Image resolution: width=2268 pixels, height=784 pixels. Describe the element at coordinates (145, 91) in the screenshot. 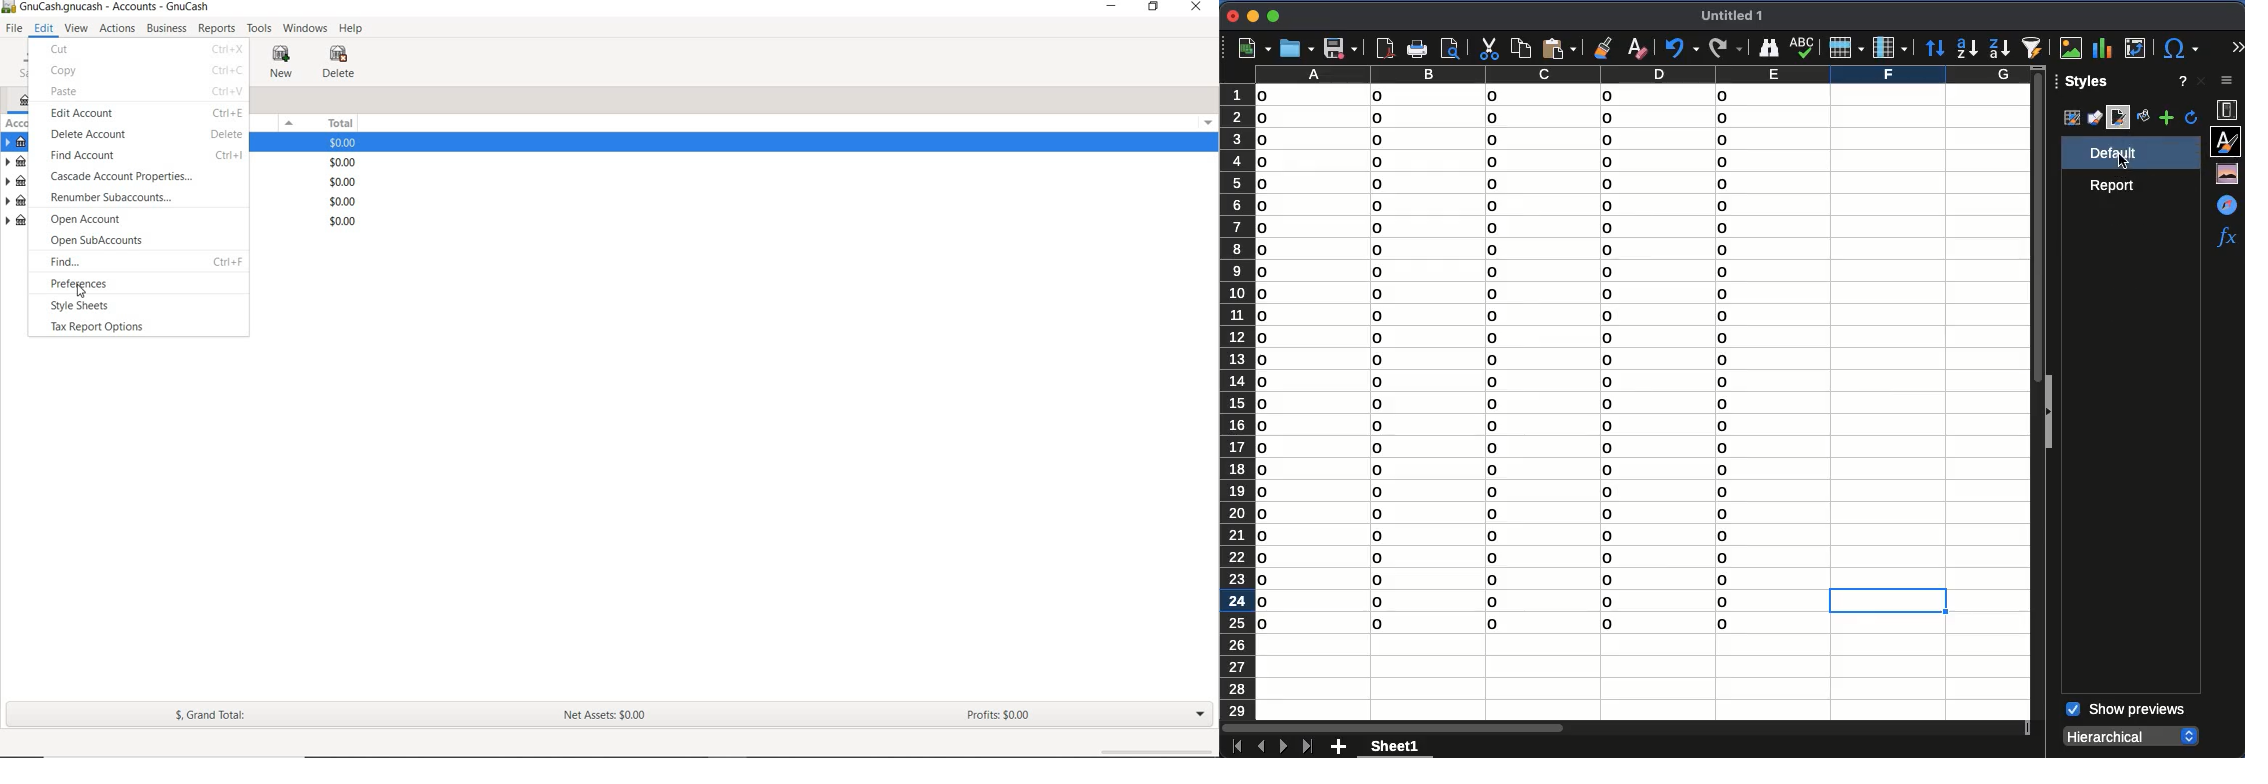

I see `PASTE` at that location.